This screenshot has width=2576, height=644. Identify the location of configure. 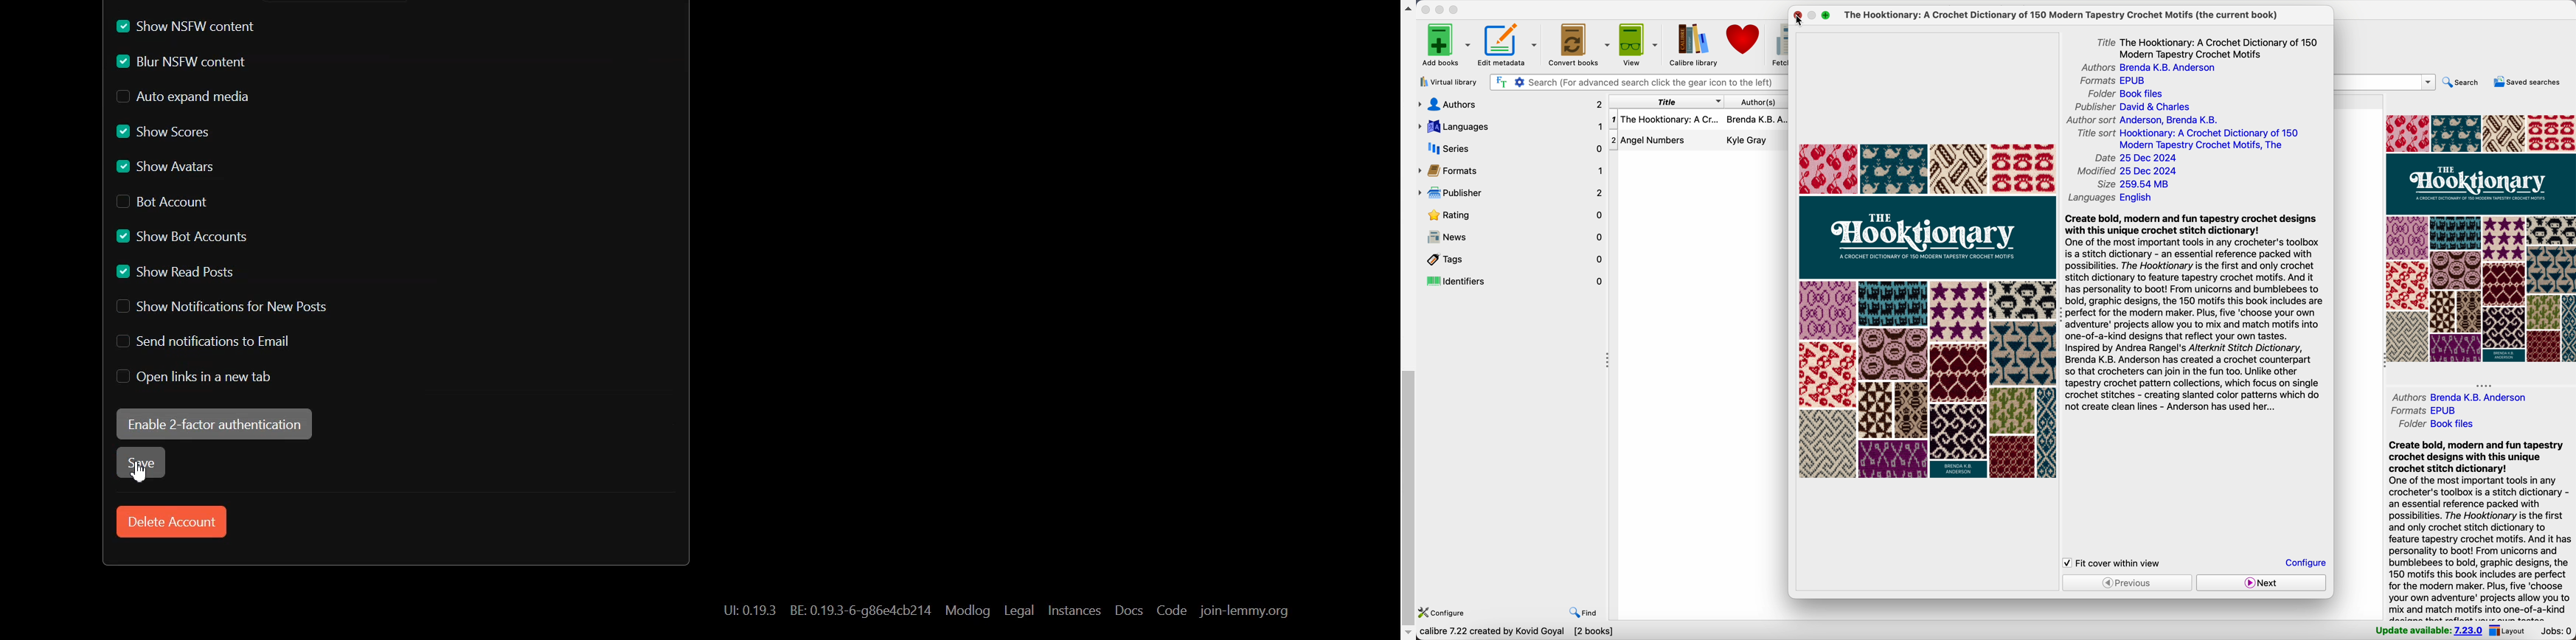
(1442, 613).